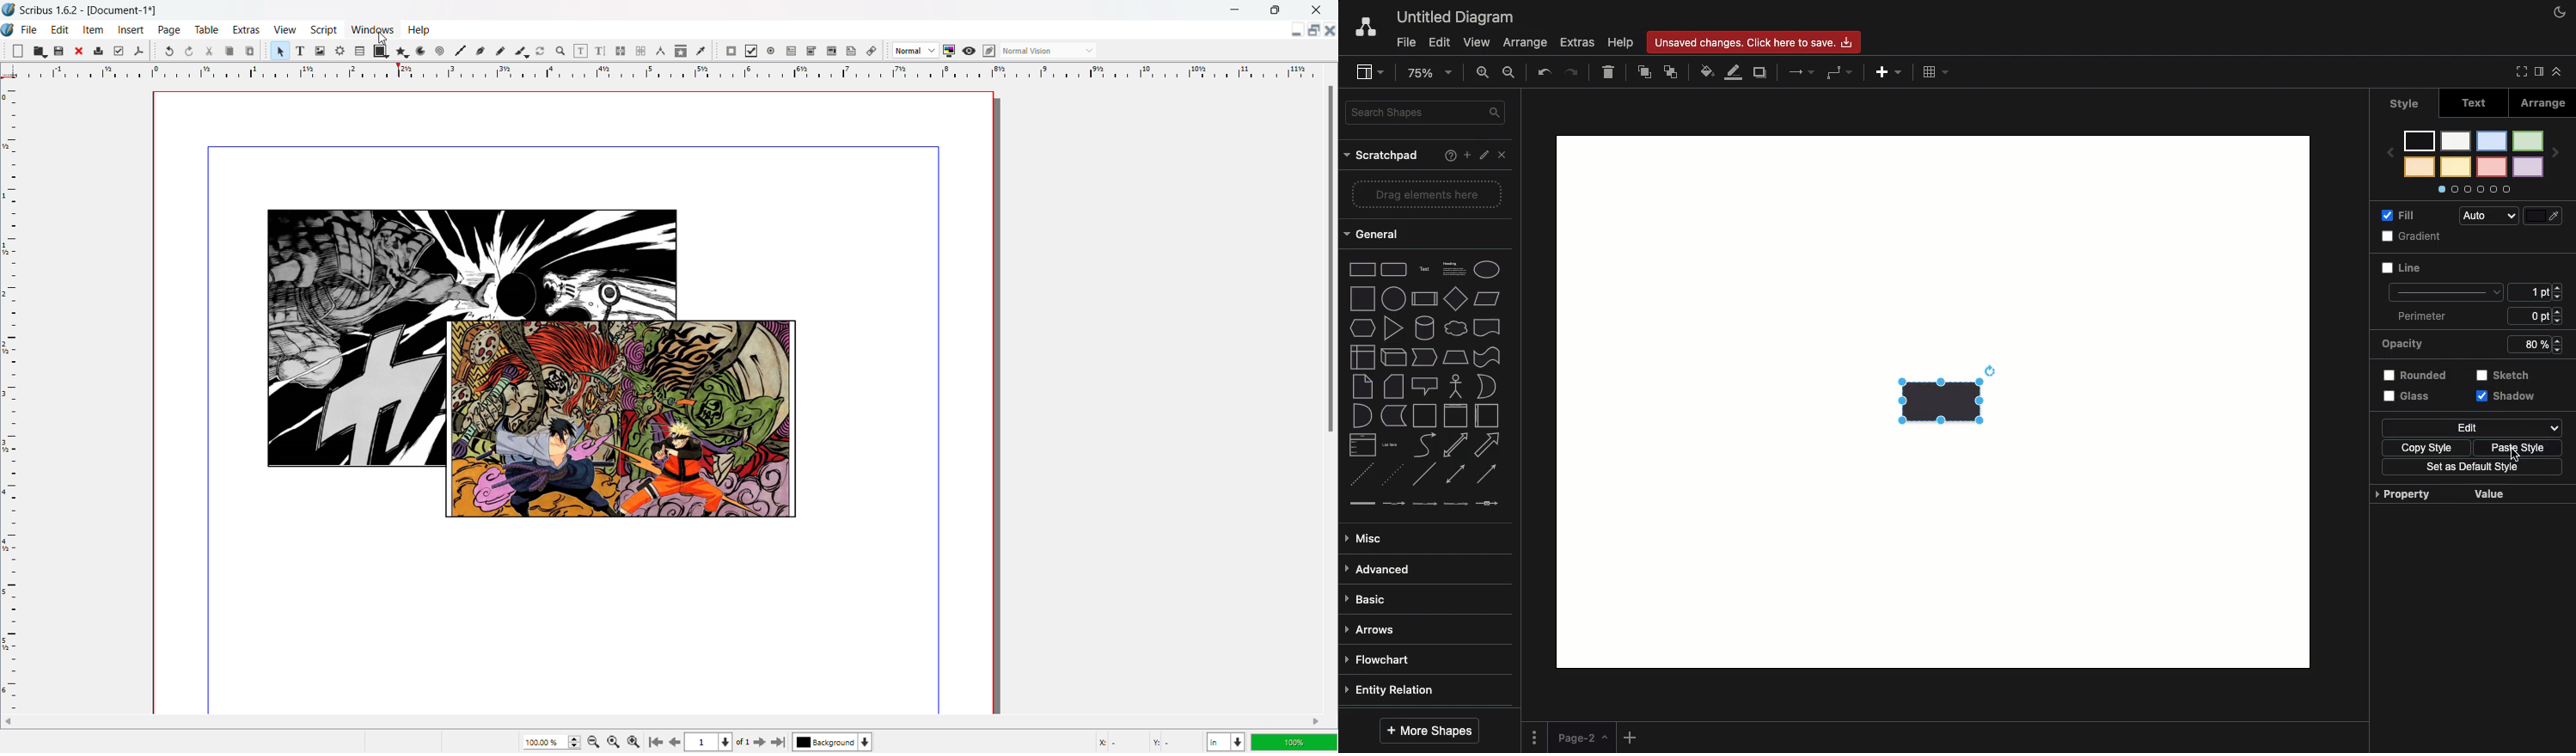  I want to click on Rectangle , so click(1362, 271).